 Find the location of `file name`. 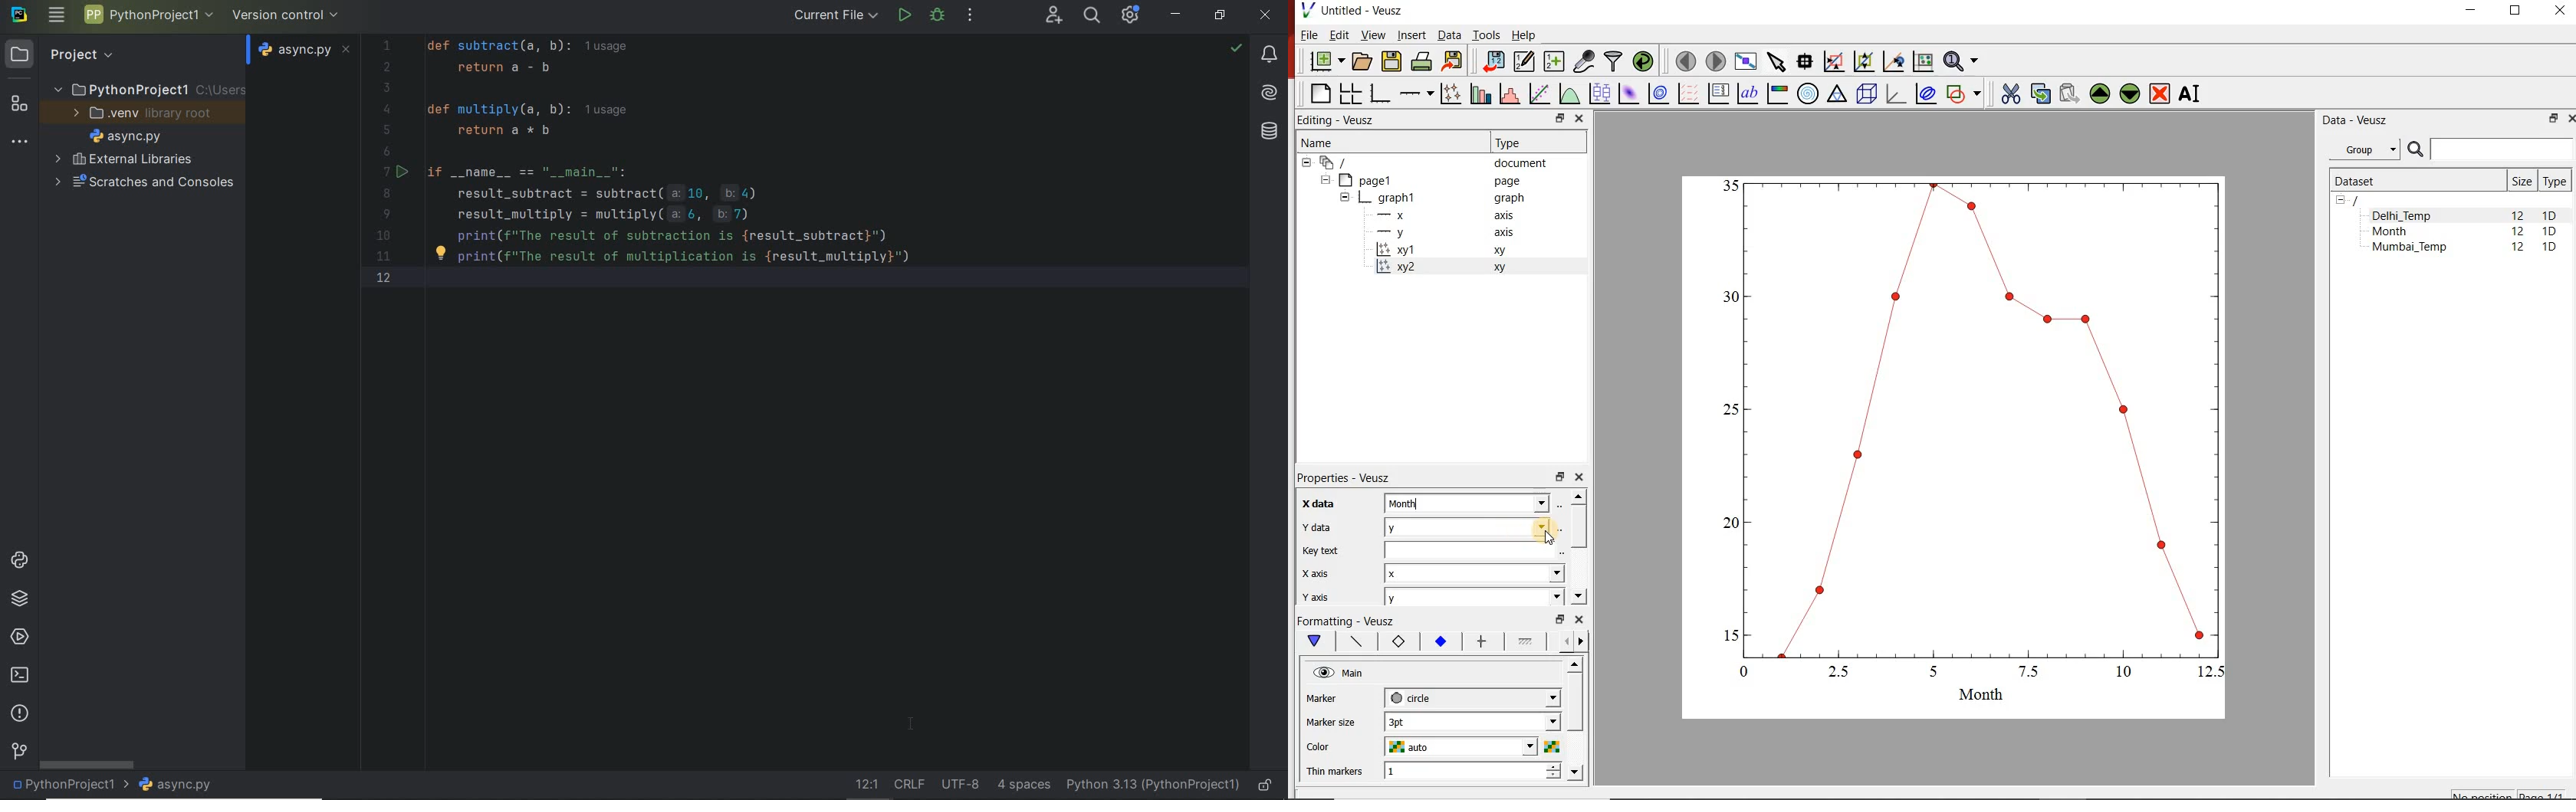

file name is located at coordinates (301, 51).